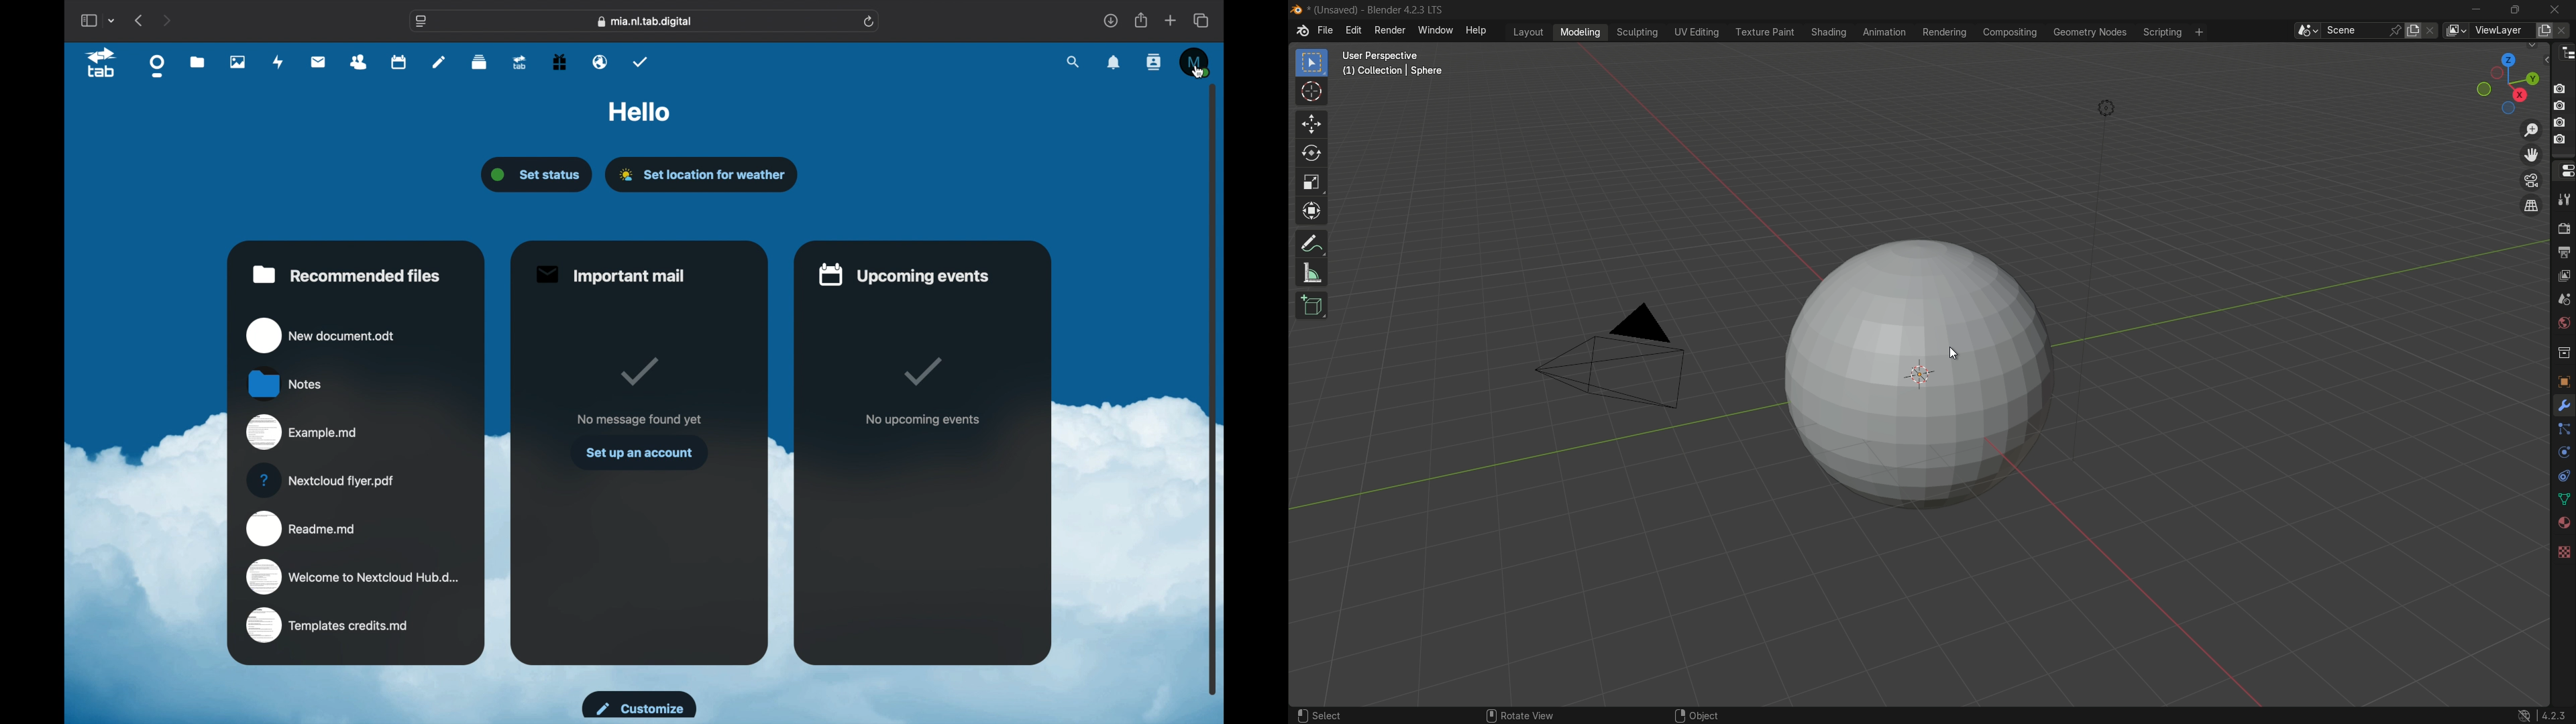 The width and height of the screenshot is (2576, 728). What do you see at coordinates (158, 66) in the screenshot?
I see `dashboard` at bounding box center [158, 66].